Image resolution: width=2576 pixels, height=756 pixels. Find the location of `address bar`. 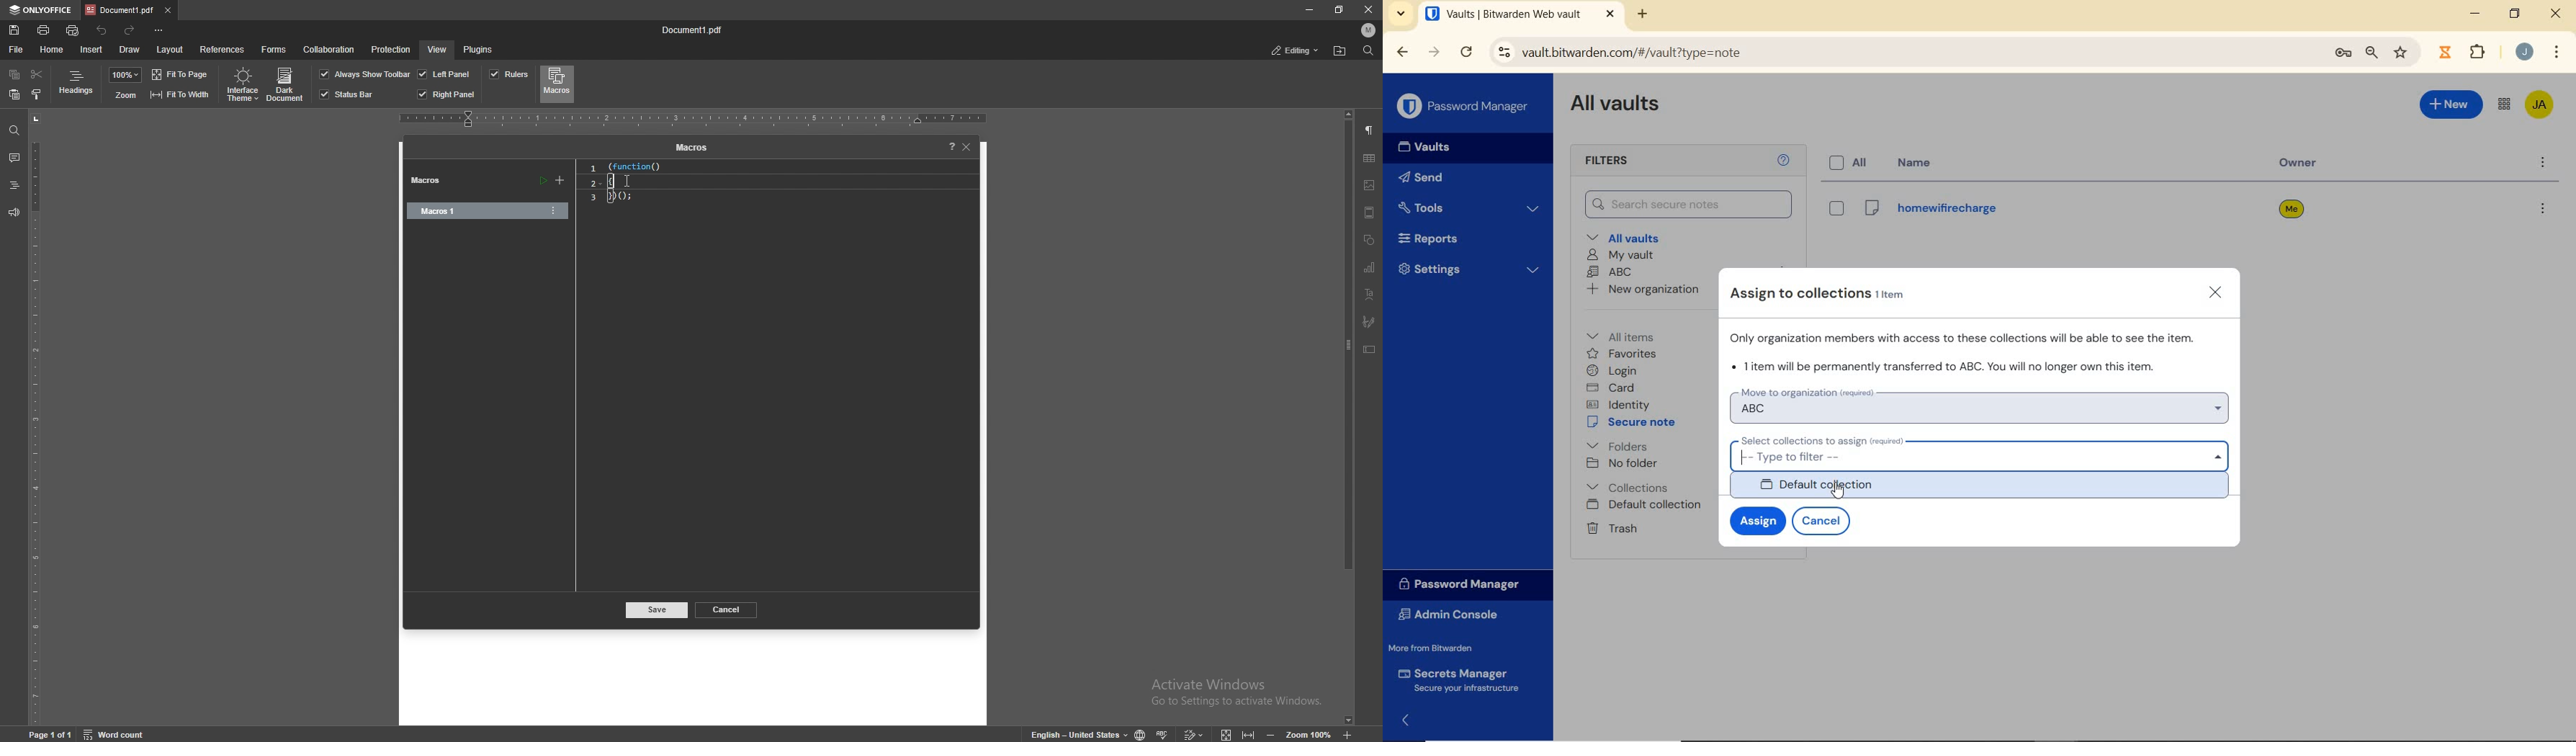

address bar is located at coordinates (1901, 53).